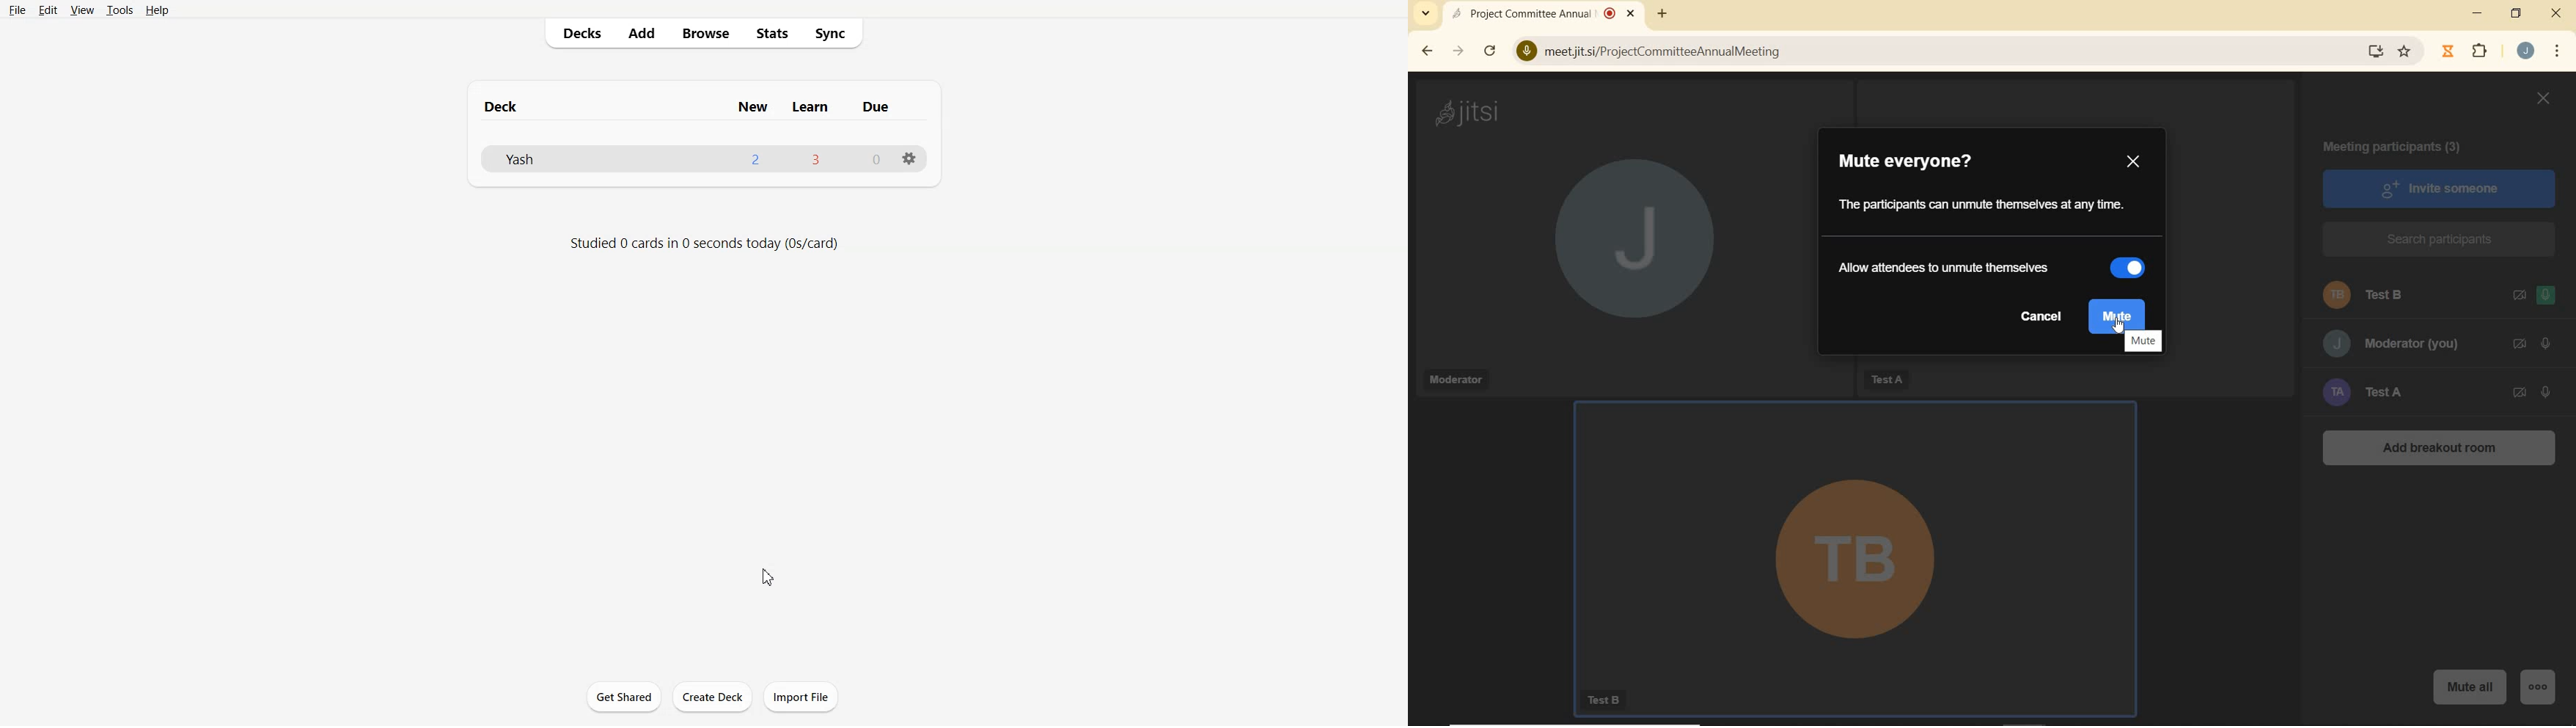 Image resolution: width=2576 pixels, height=728 pixels. Describe the element at coordinates (47, 10) in the screenshot. I see `Edit` at that location.